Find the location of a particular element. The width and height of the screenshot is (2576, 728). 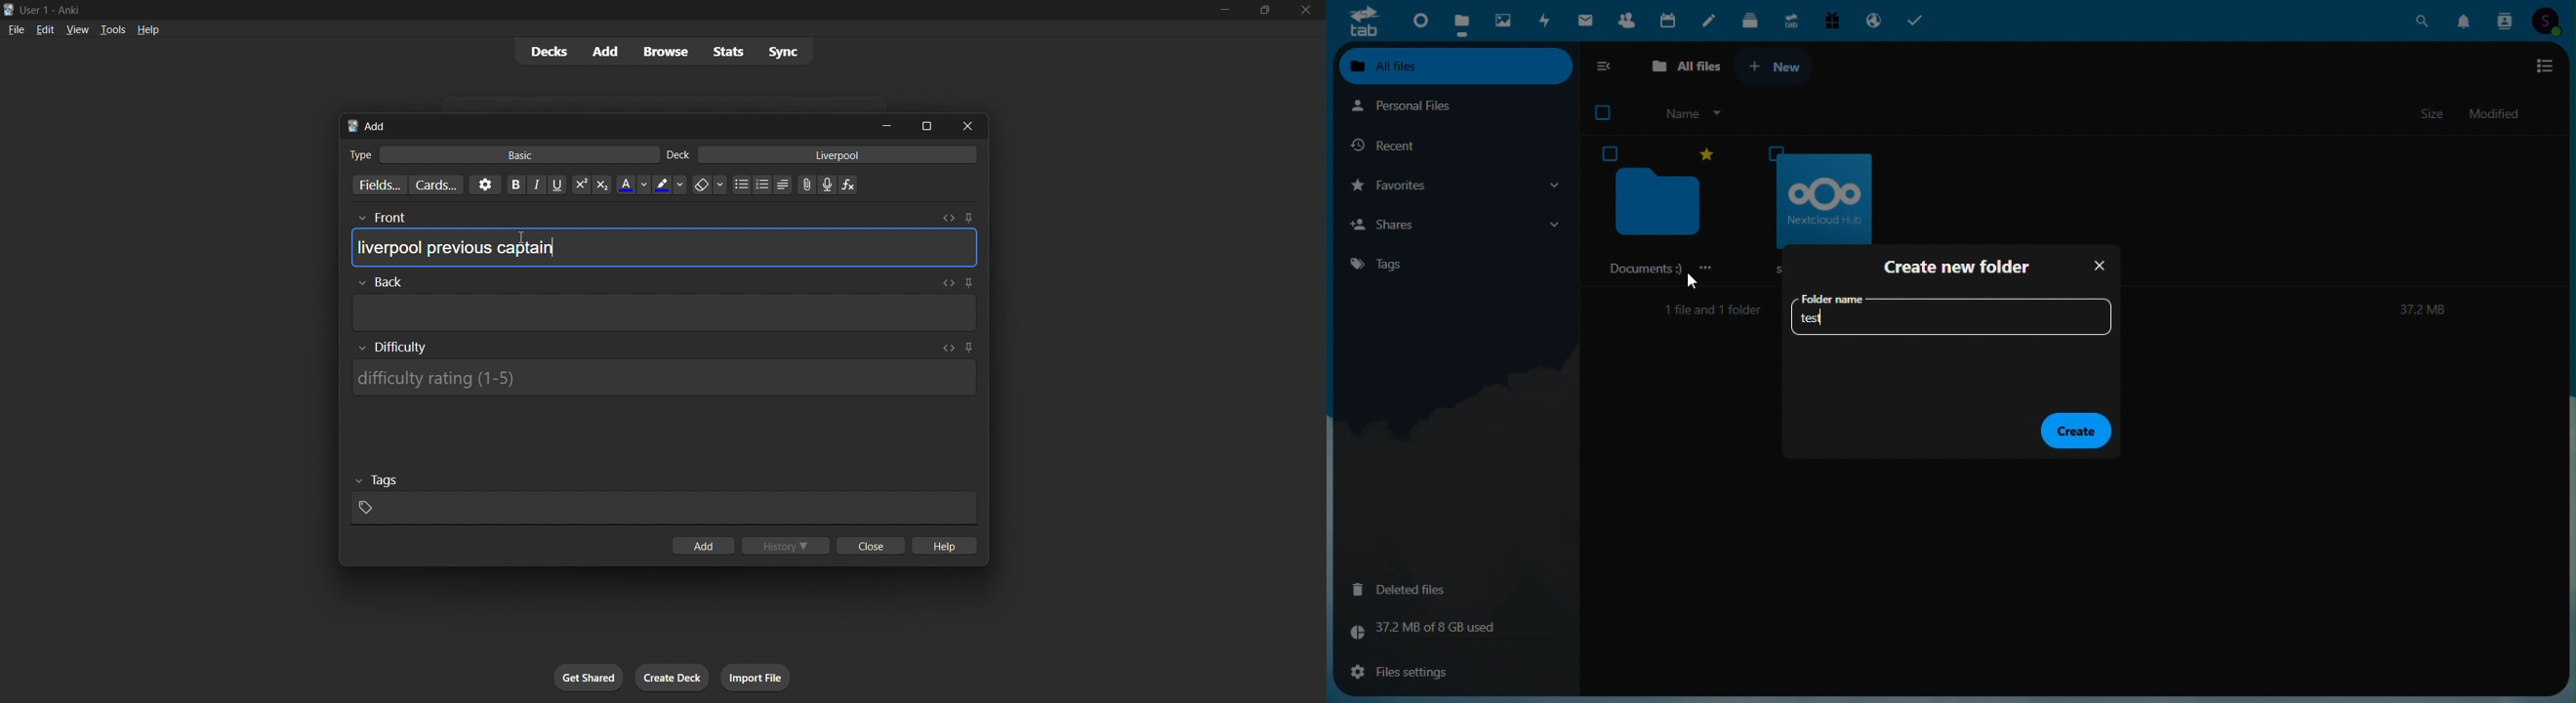

deck is located at coordinates (1751, 19).